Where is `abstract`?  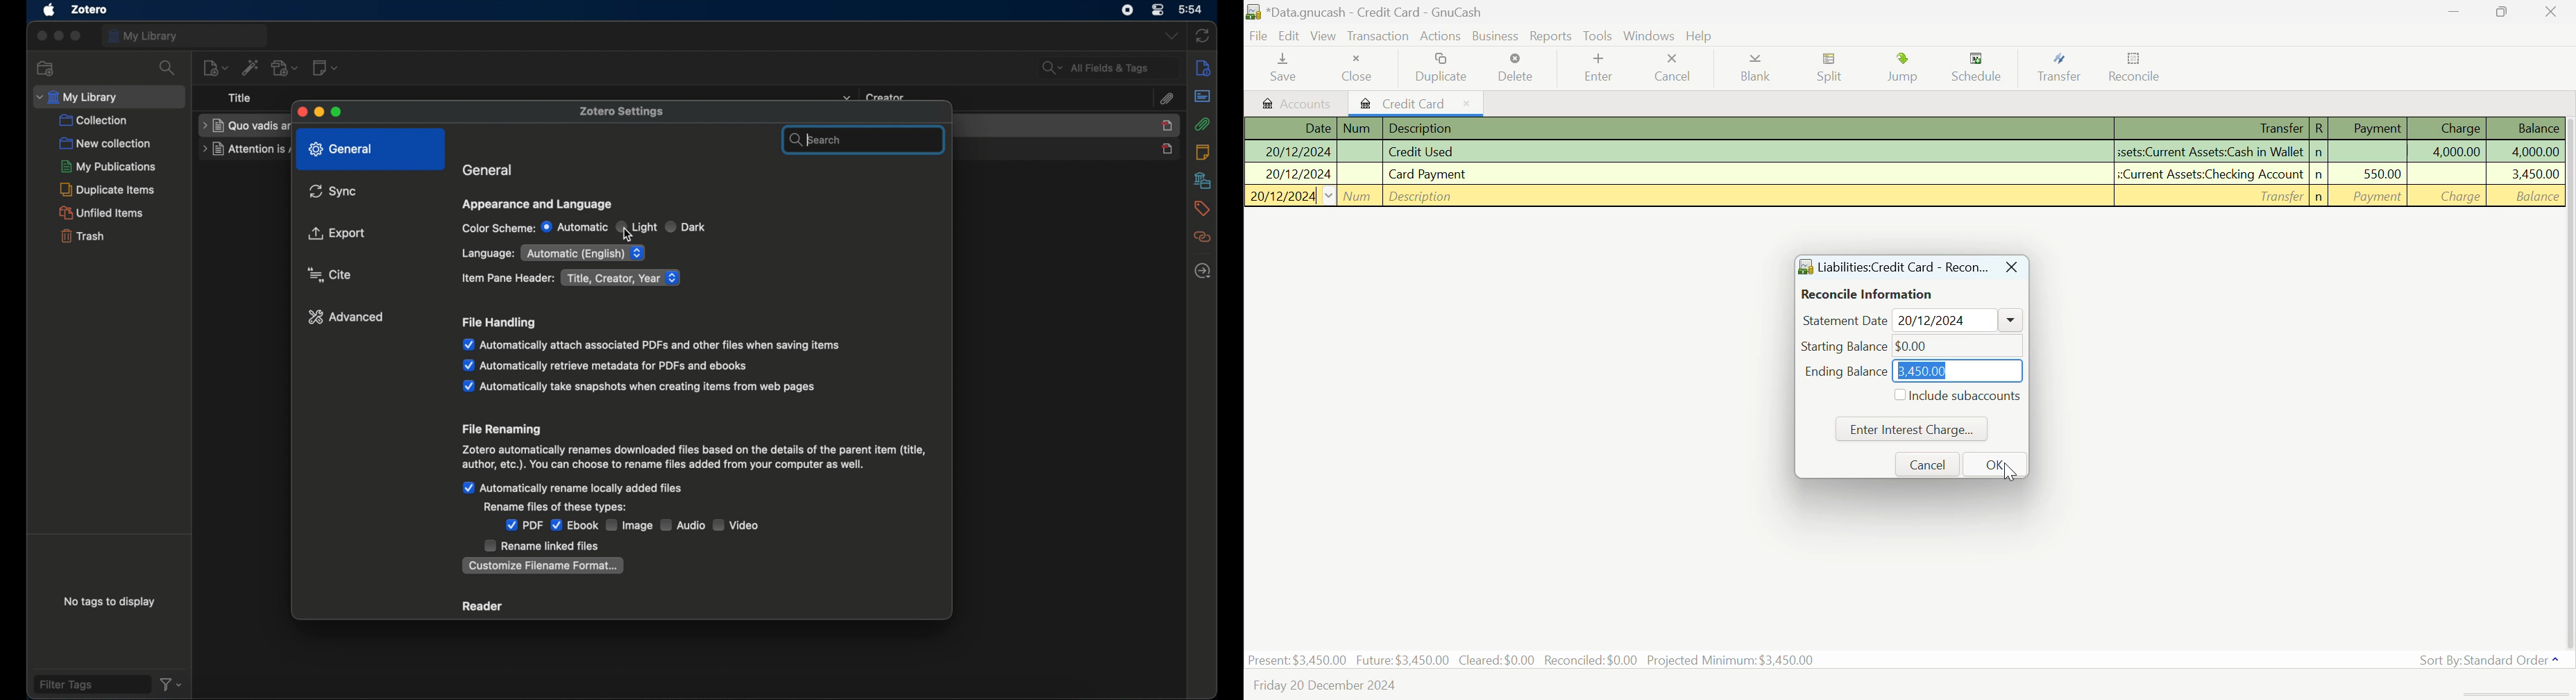
abstract is located at coordinates (1203, 96).